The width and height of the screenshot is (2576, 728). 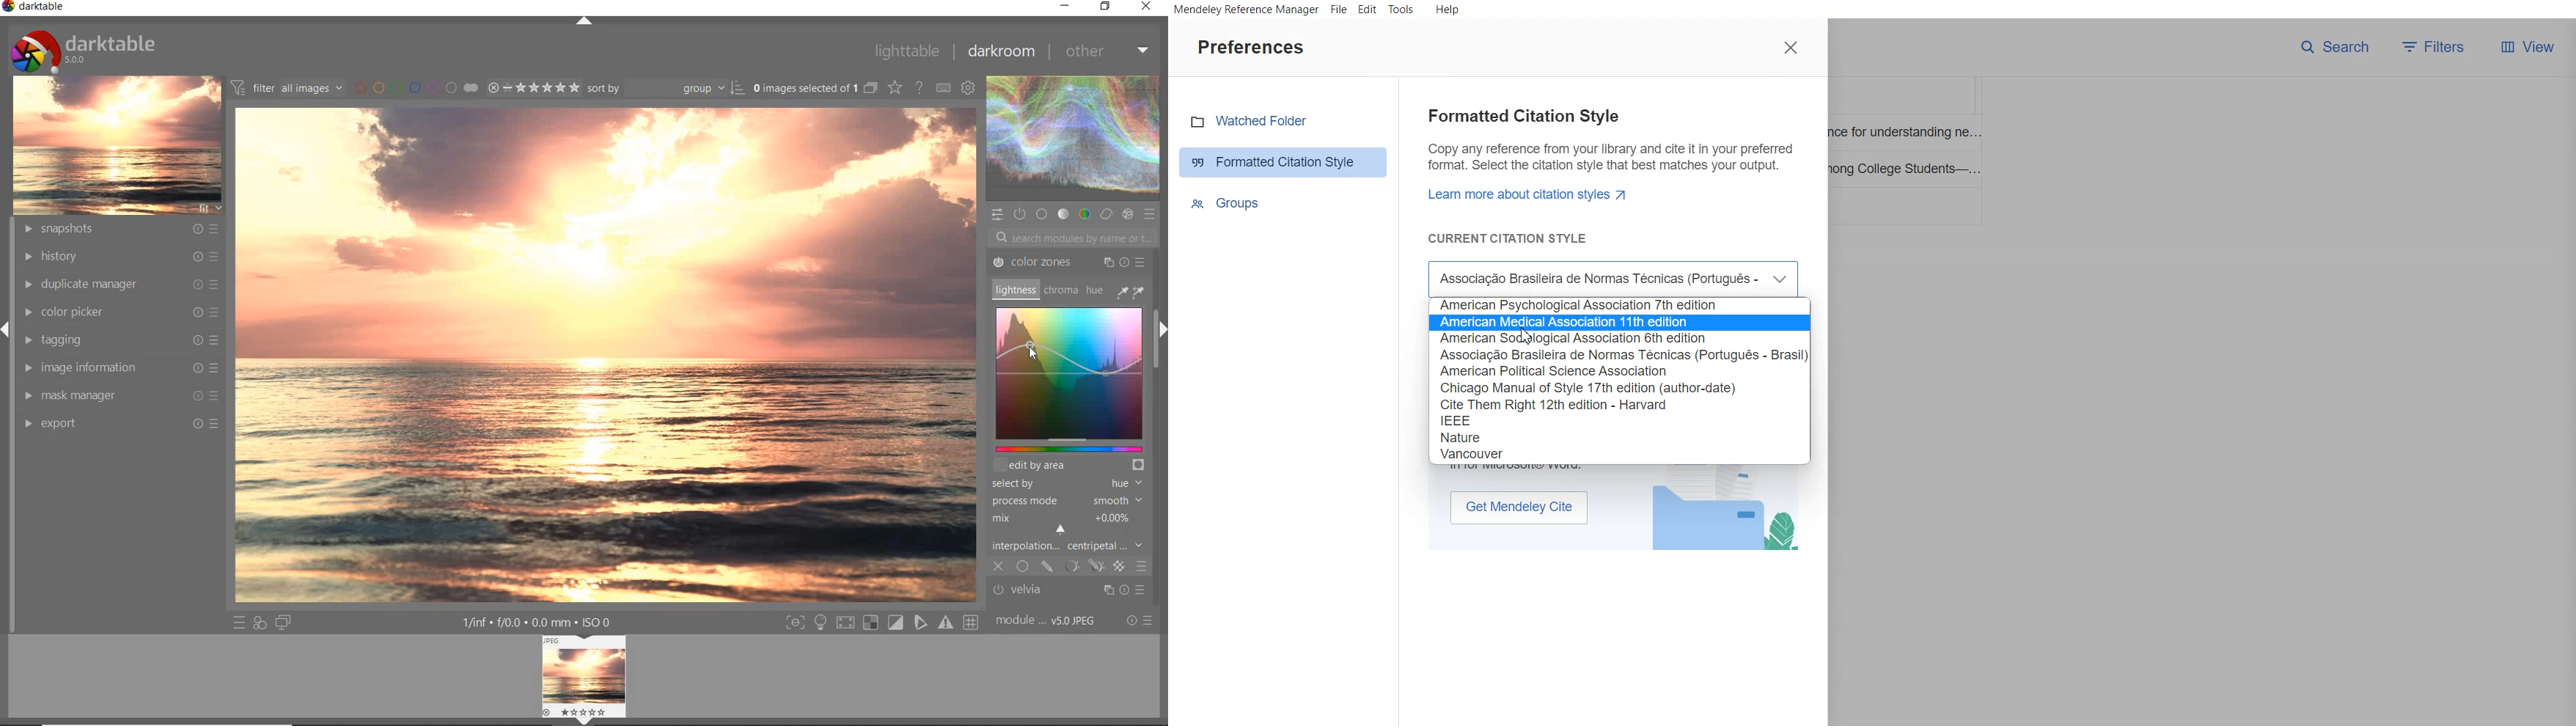 What do you see at coordinates (283, 624) in the screenshot?
I see `DISPLAY A SECOND DARKROOM IMAGE WINDOW` at bounding box center [283, 624].